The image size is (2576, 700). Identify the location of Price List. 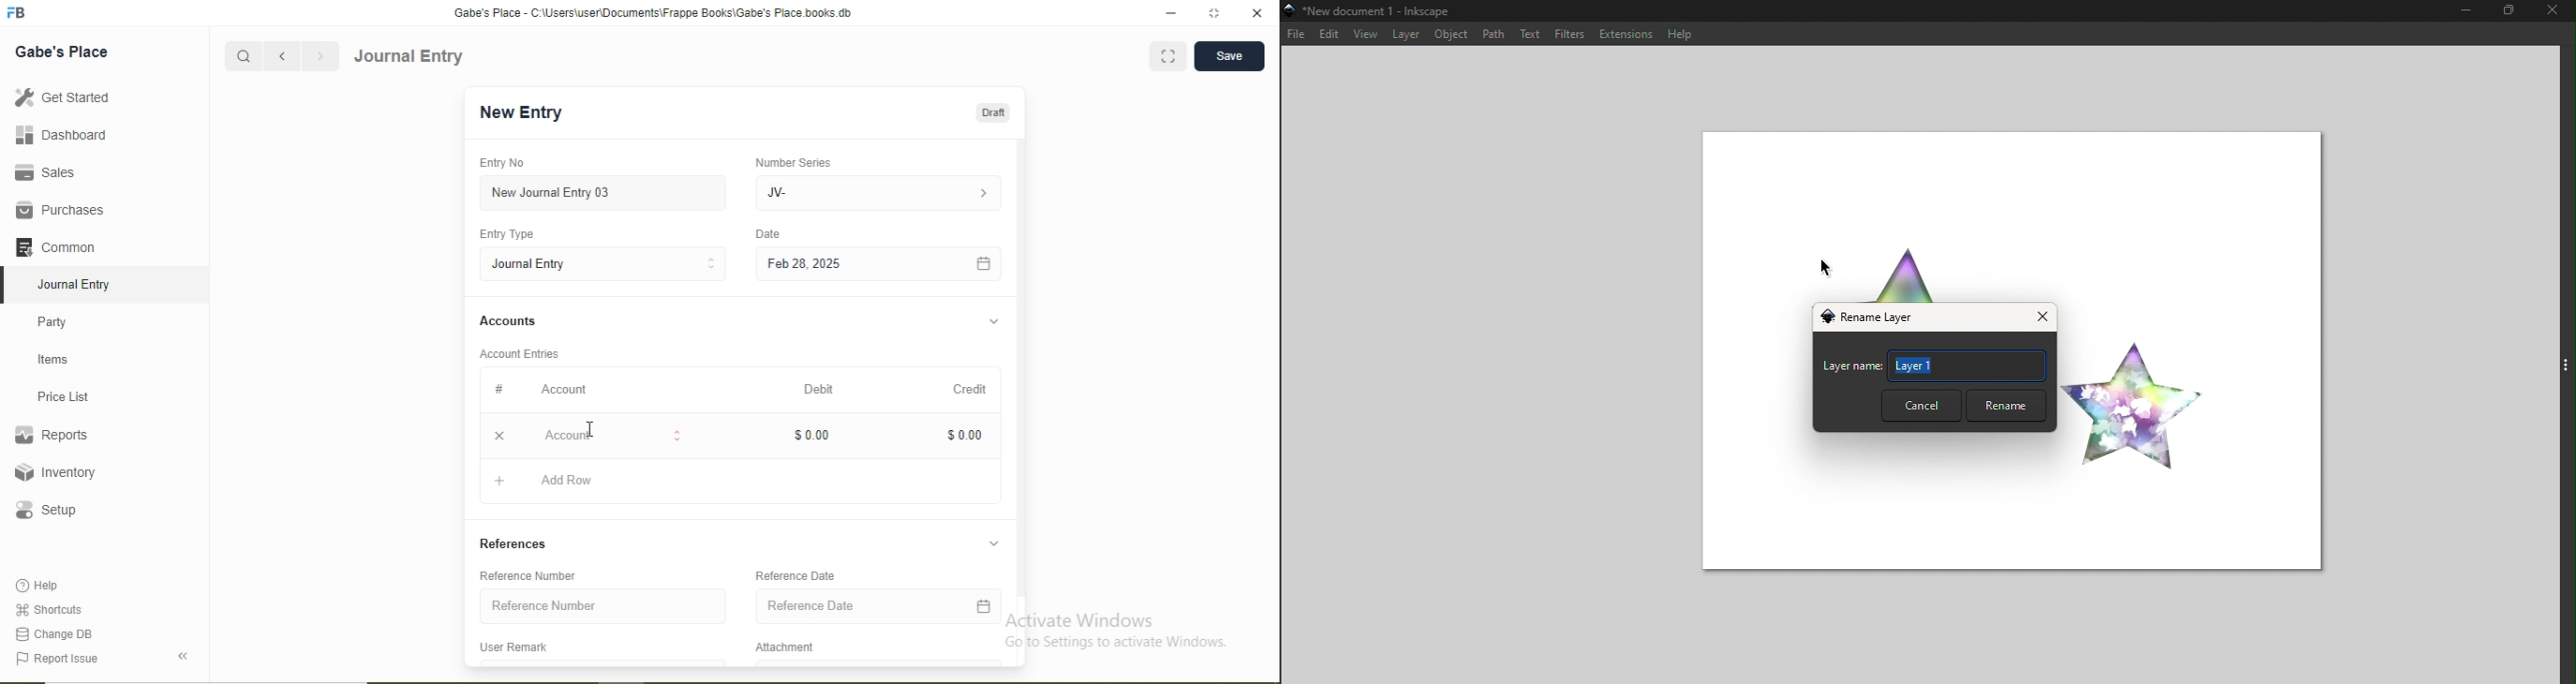
(62, 397).